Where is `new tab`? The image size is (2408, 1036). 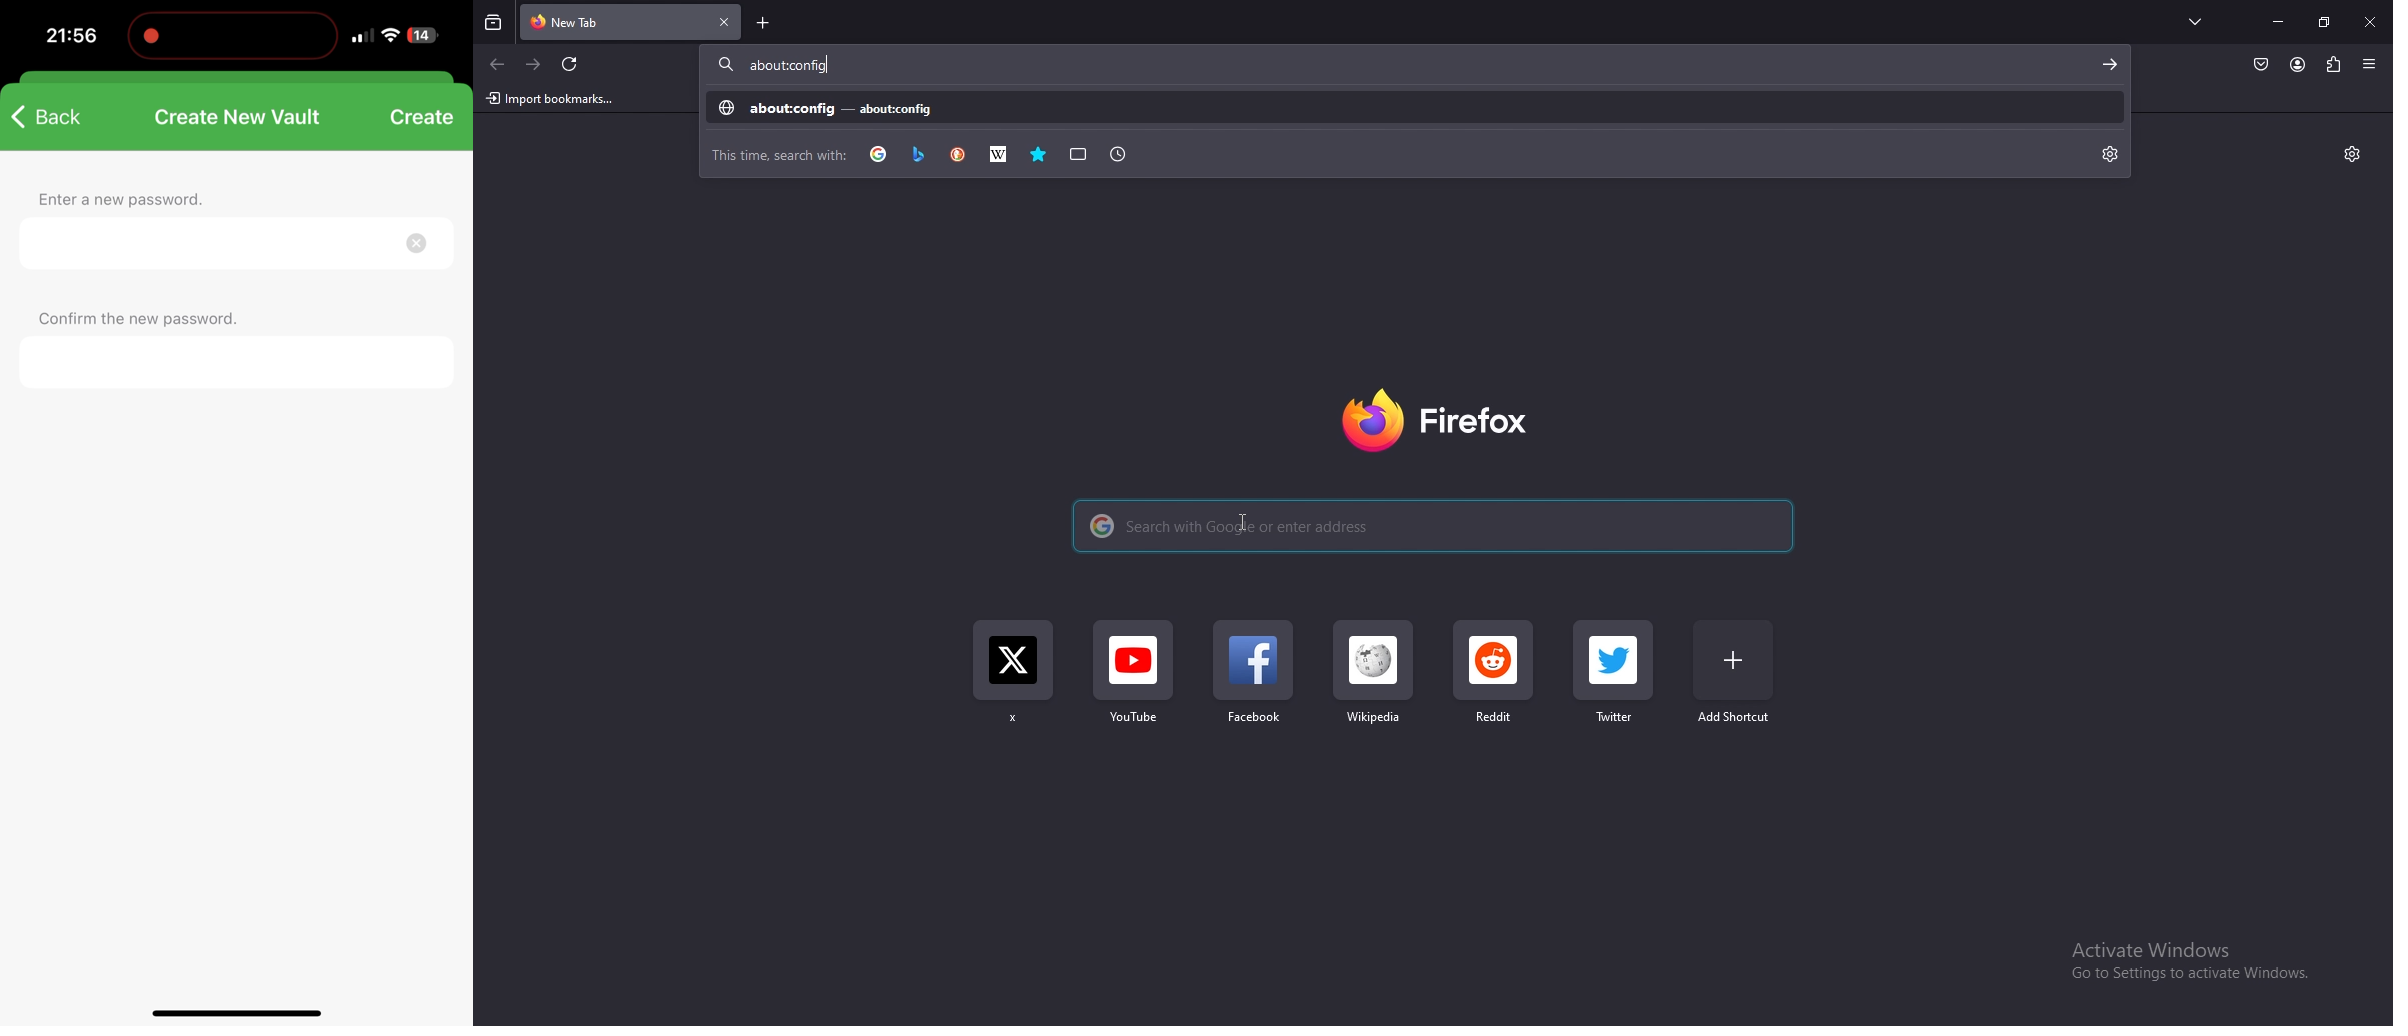
new tab is located at coordinates (766, 23).